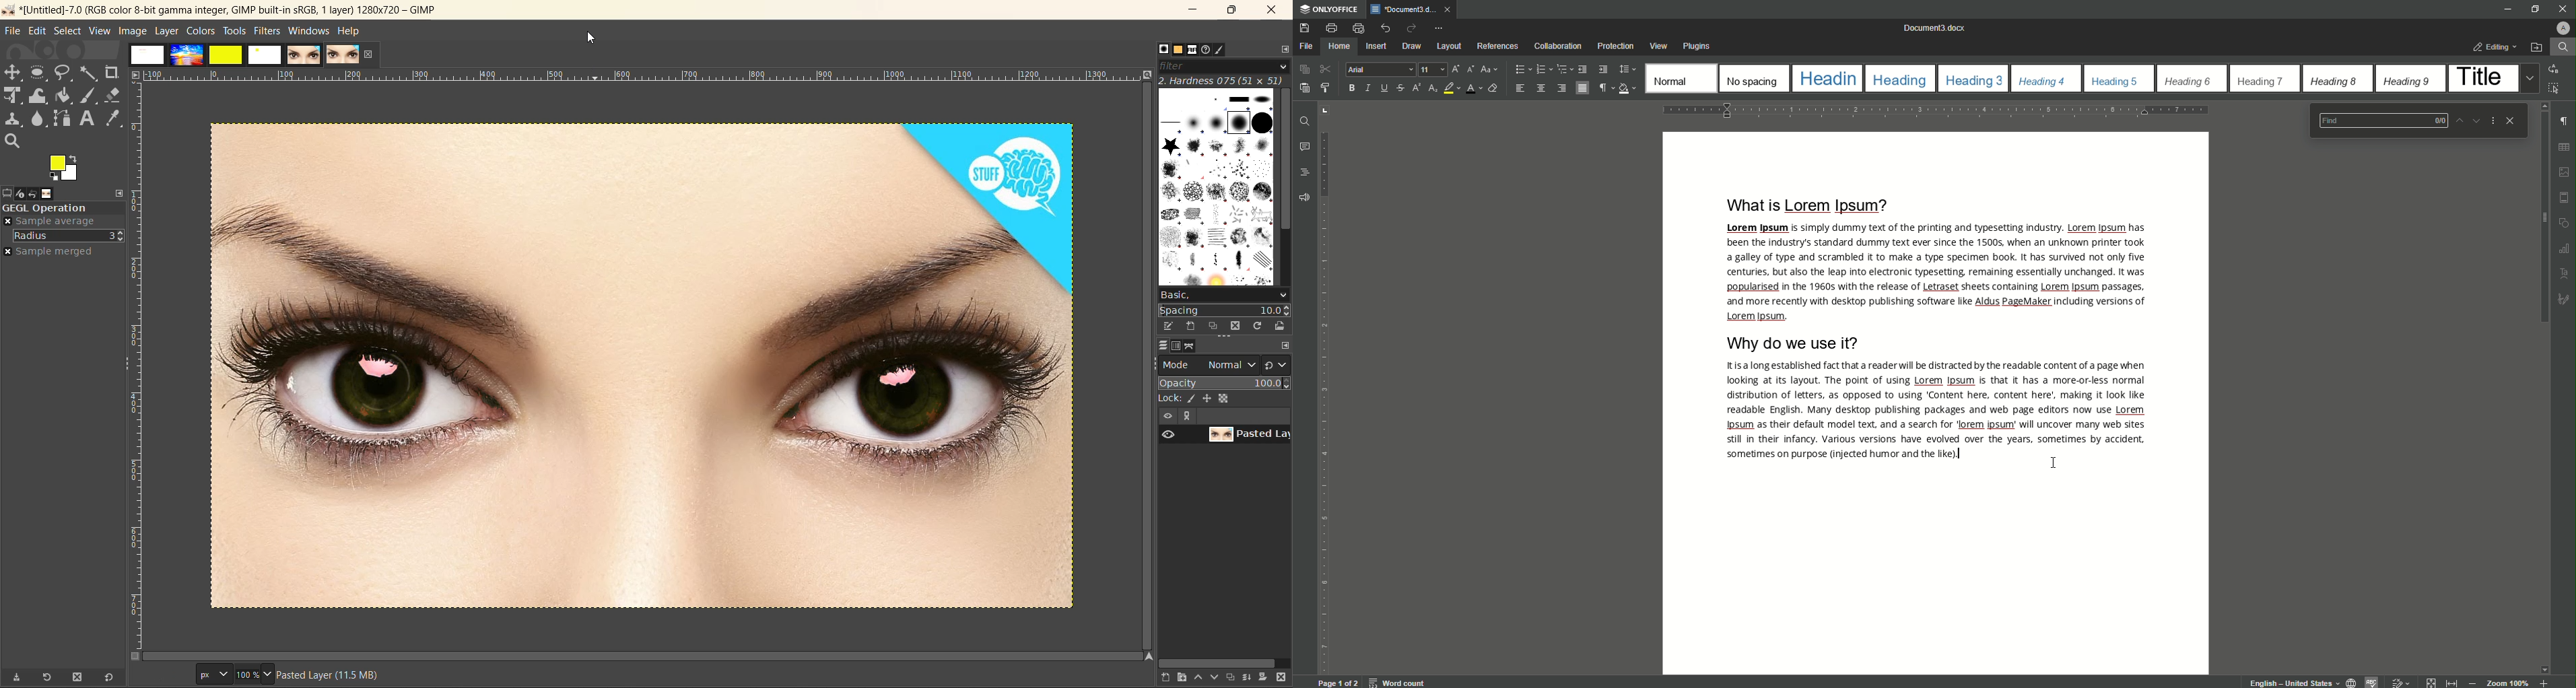  Describe the element at coordinates (2511, 120) in the screenshot. I see `Close` at that location.